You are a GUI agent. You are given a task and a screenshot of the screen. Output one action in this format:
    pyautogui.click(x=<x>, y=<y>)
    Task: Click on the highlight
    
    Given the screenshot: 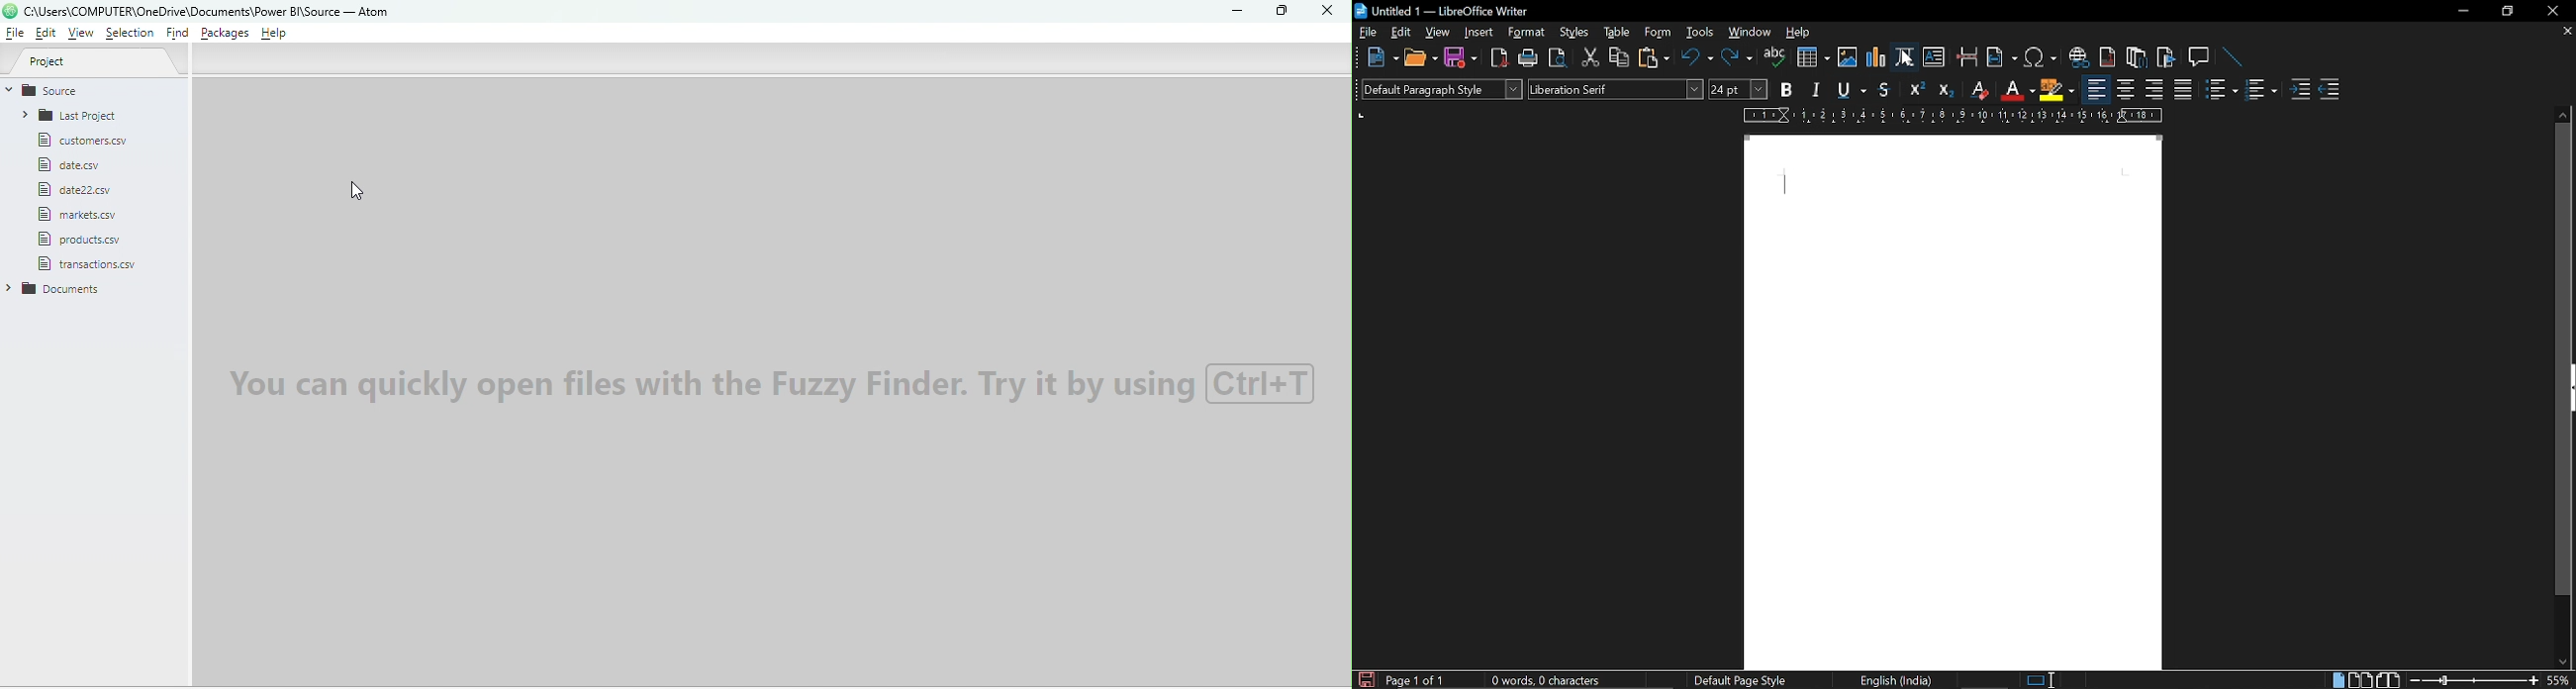 What is the action you would take?
    pyautogui.click(x=2057, y=90)
    